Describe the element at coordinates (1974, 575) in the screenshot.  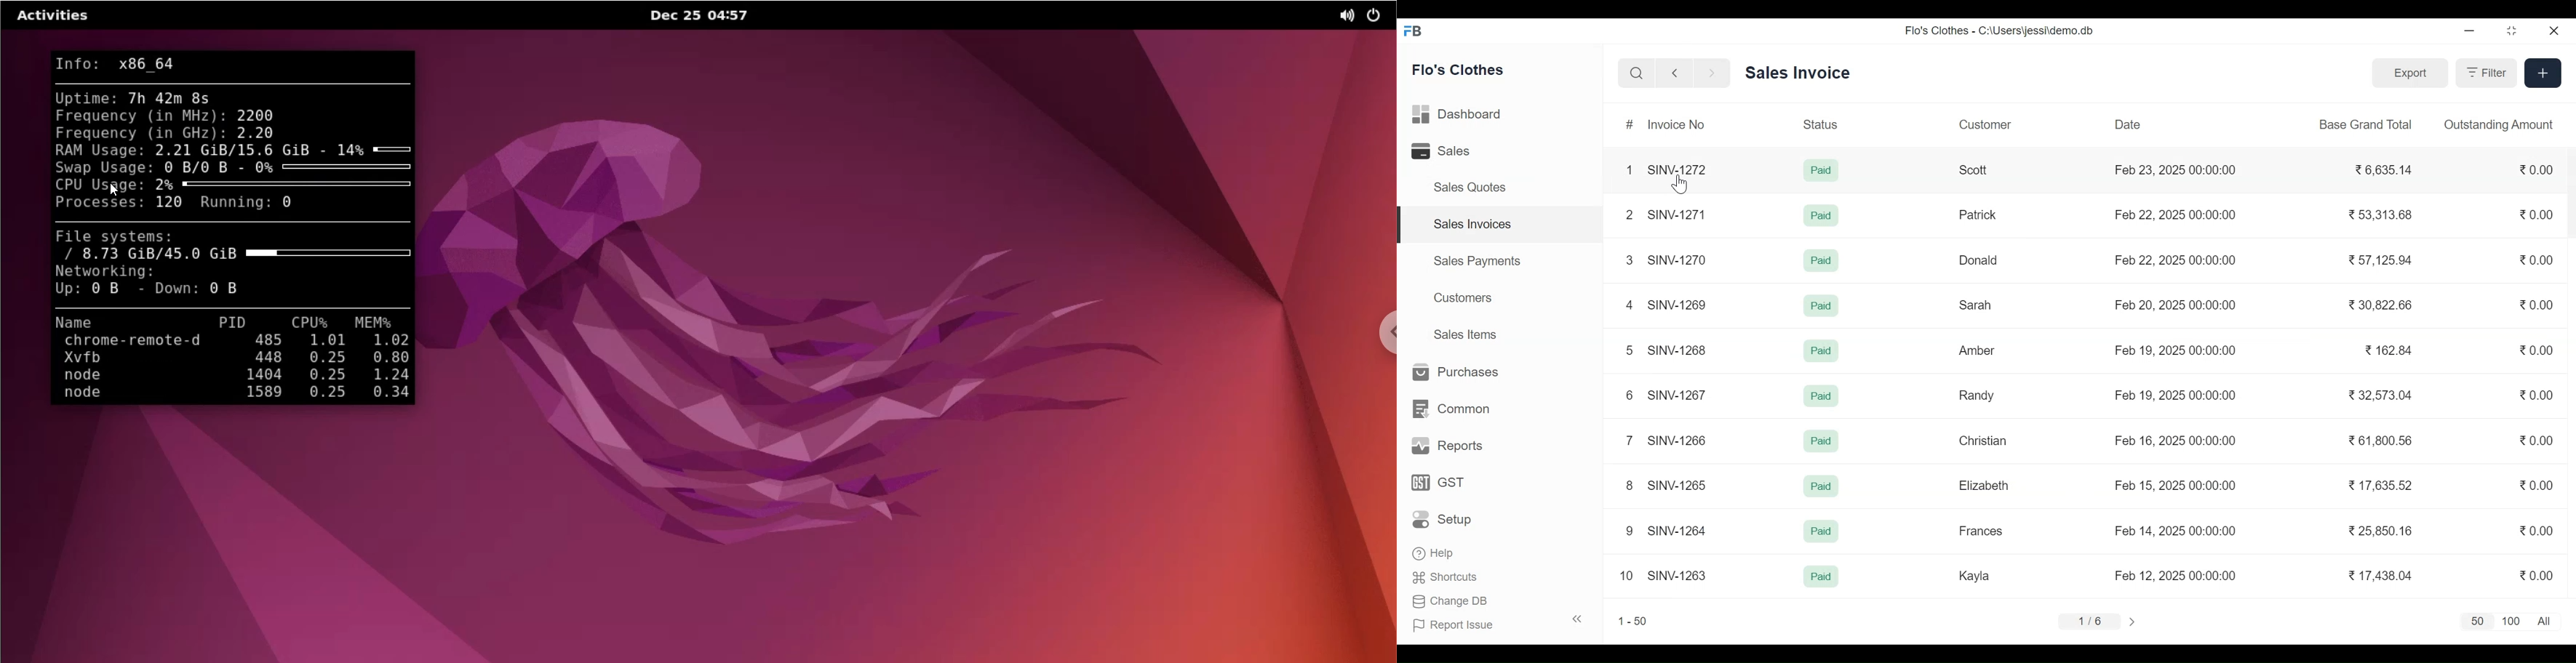
I see `Kayla` at that location.